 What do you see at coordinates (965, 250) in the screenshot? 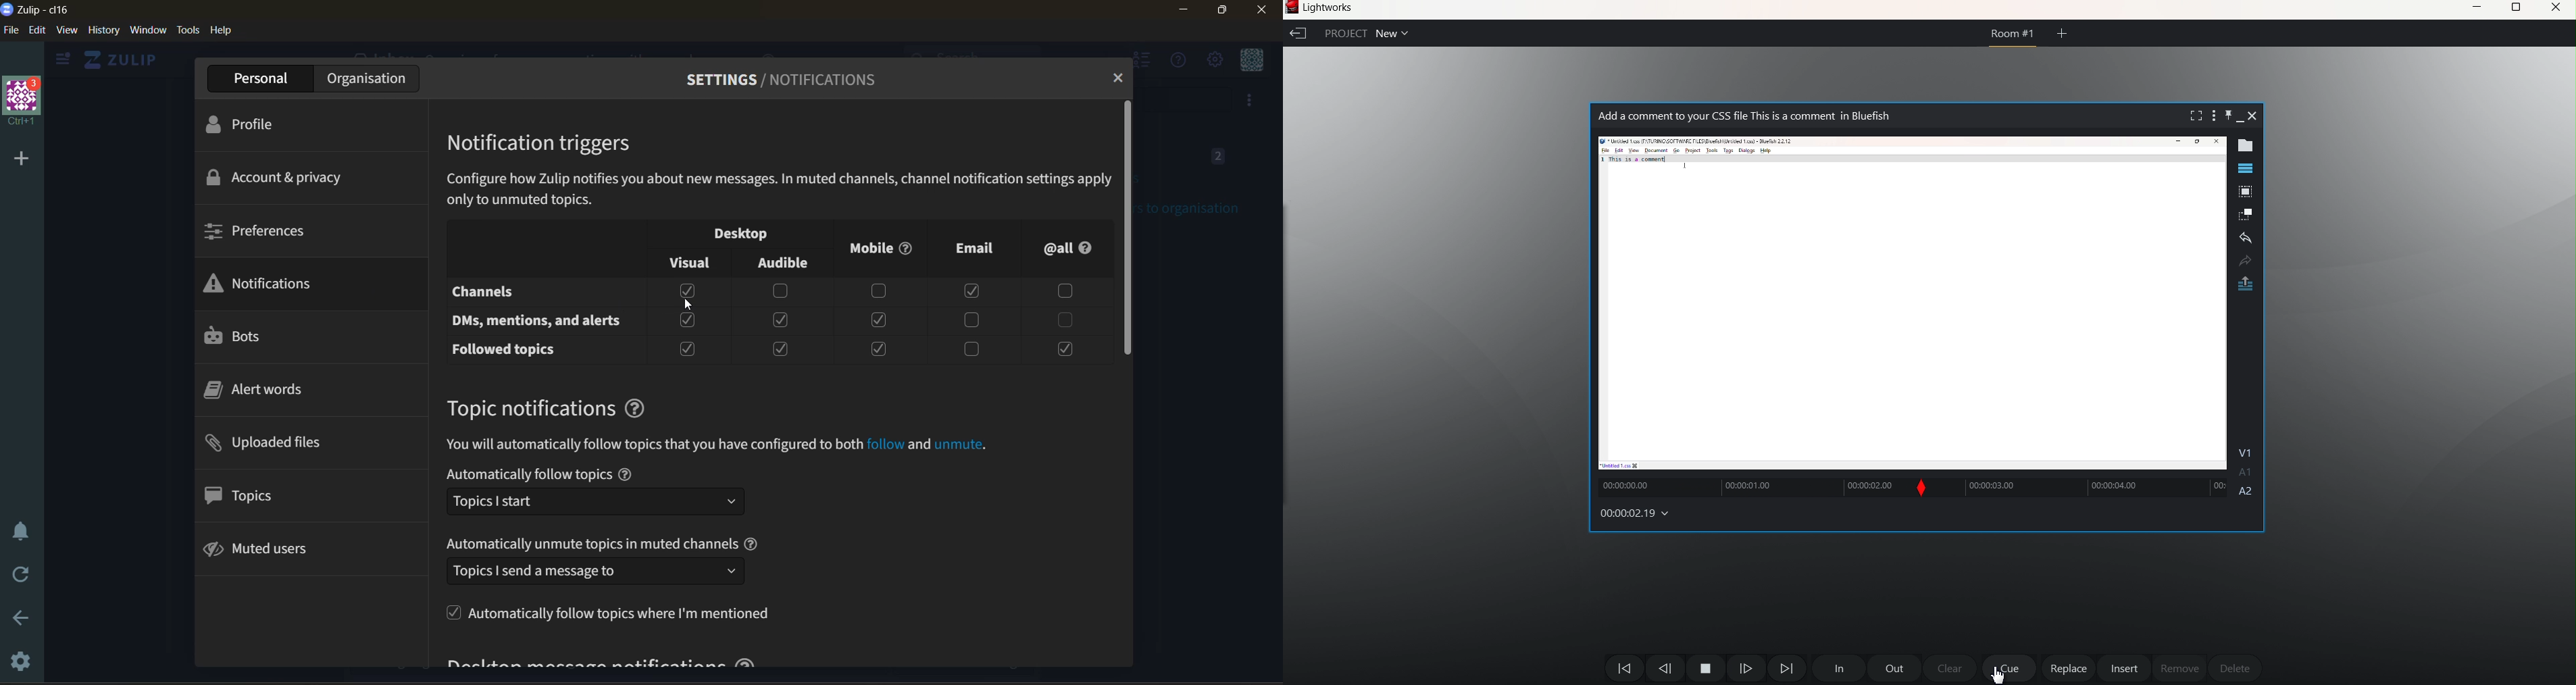
I see `email` at bounding box center [965, 250].